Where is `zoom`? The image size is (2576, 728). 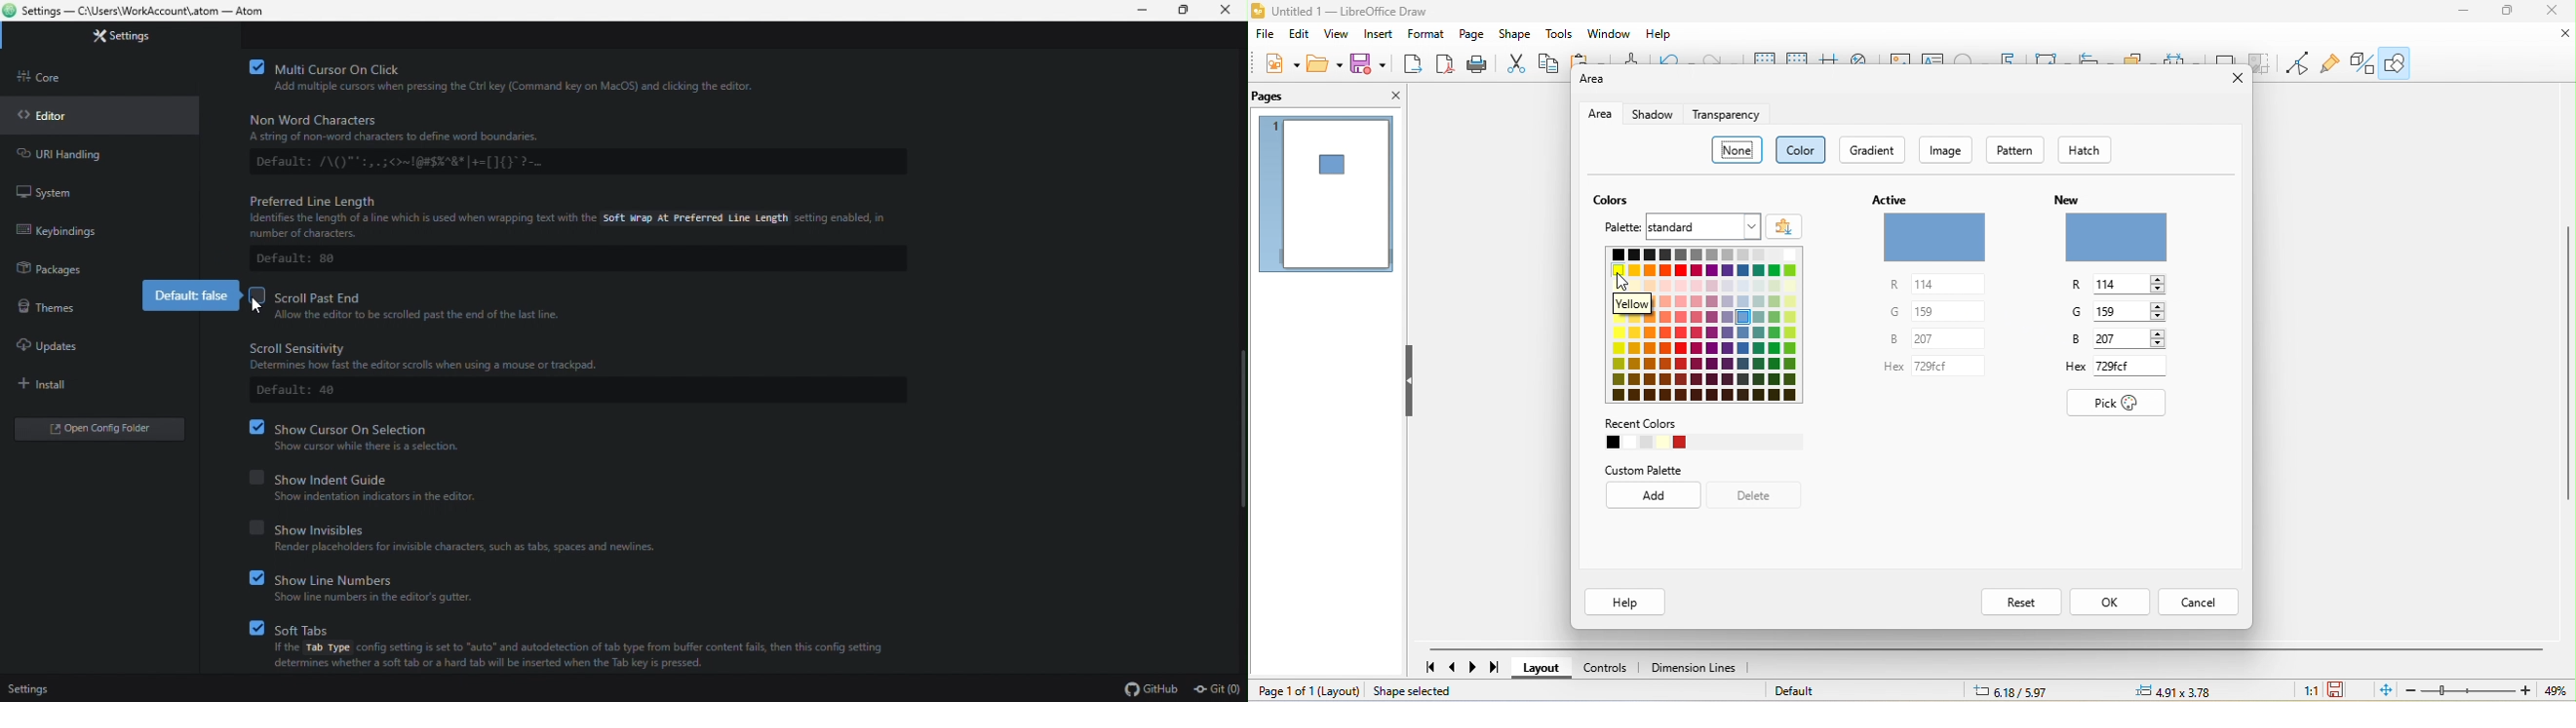
zoom is located at coordinates (2487, 691).